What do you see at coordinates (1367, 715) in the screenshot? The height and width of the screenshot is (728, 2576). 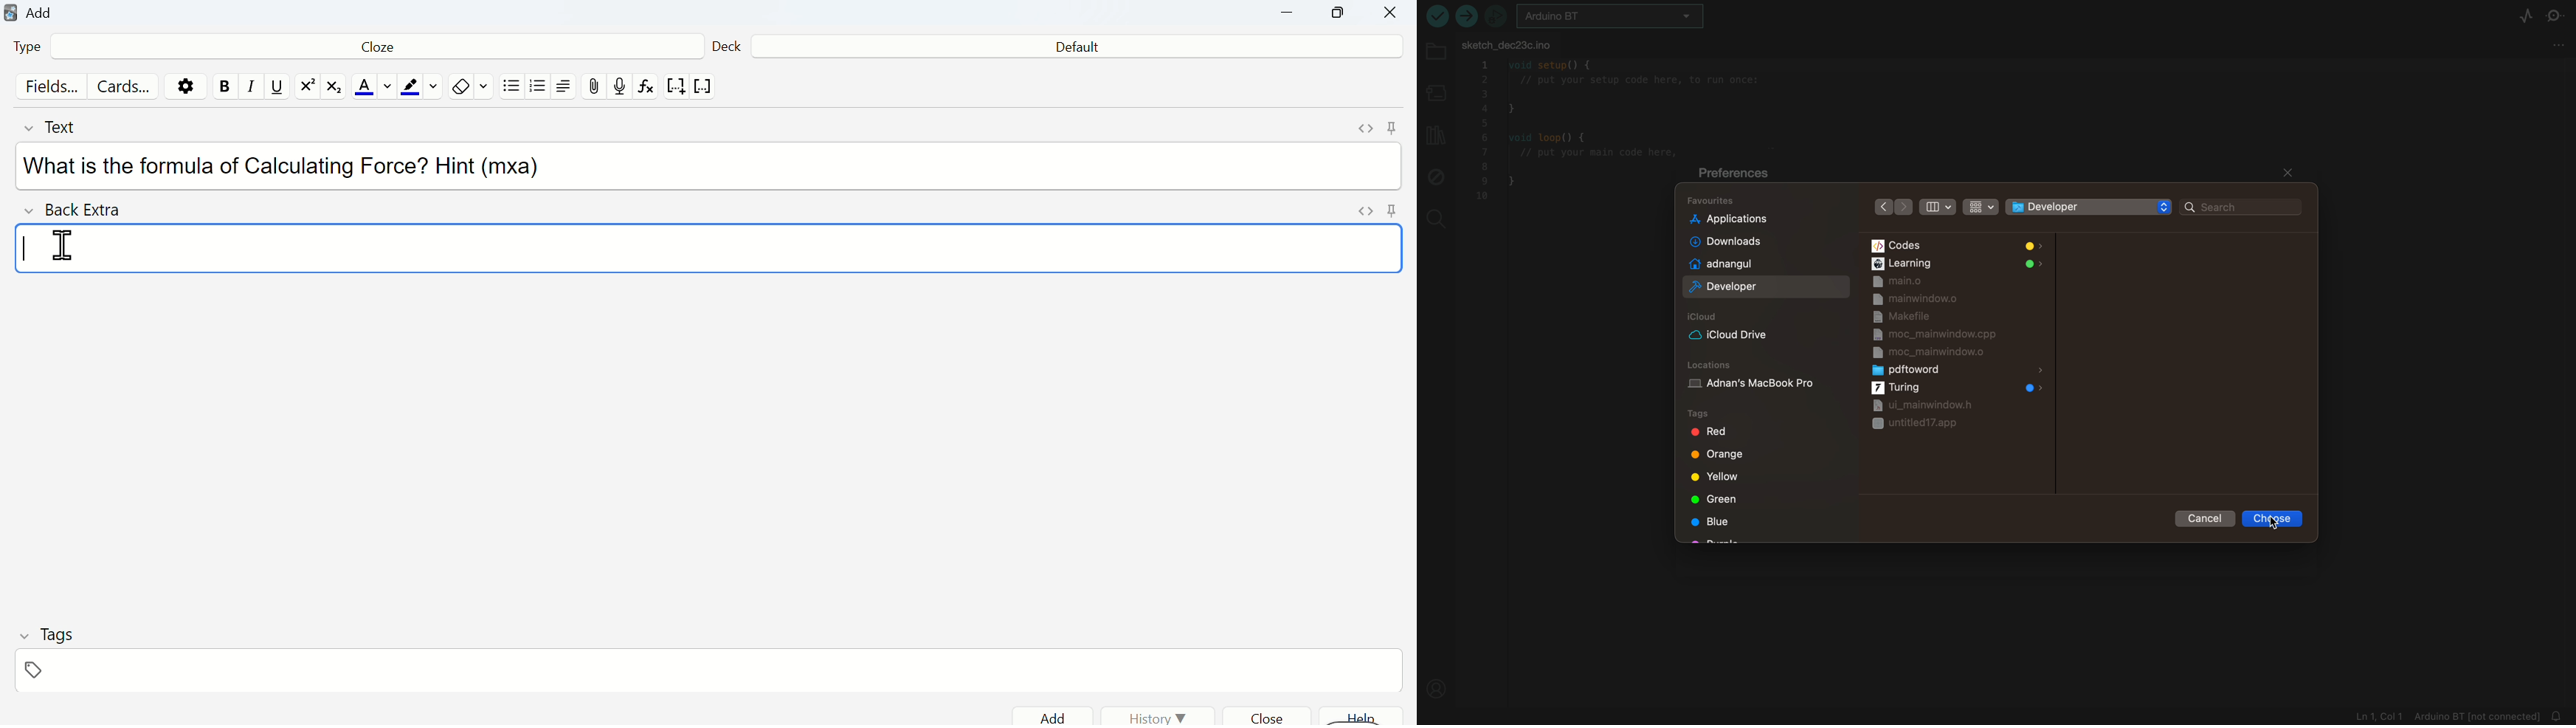 I see `help` at bounding box center [1367, 715].